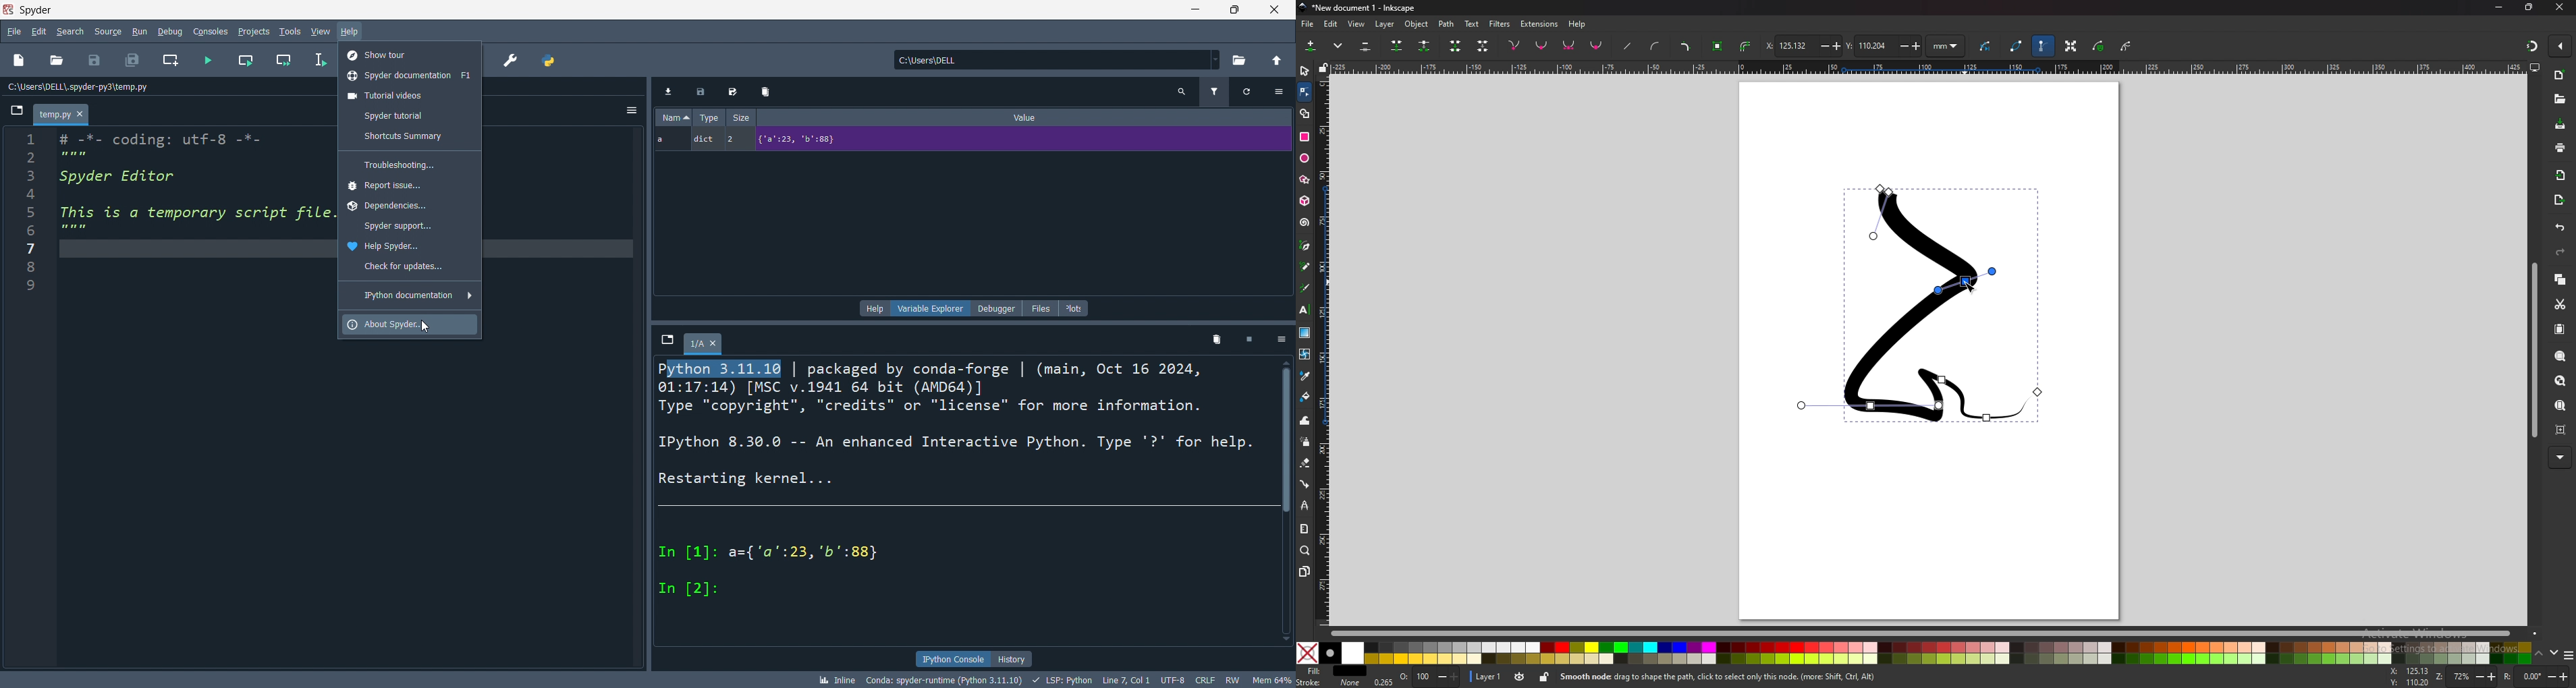 The image size is (2576, 700). What do you see at coordinates (1540, 23) in the screenshot?
I see `extensions` at bounding box center [1540, 23].